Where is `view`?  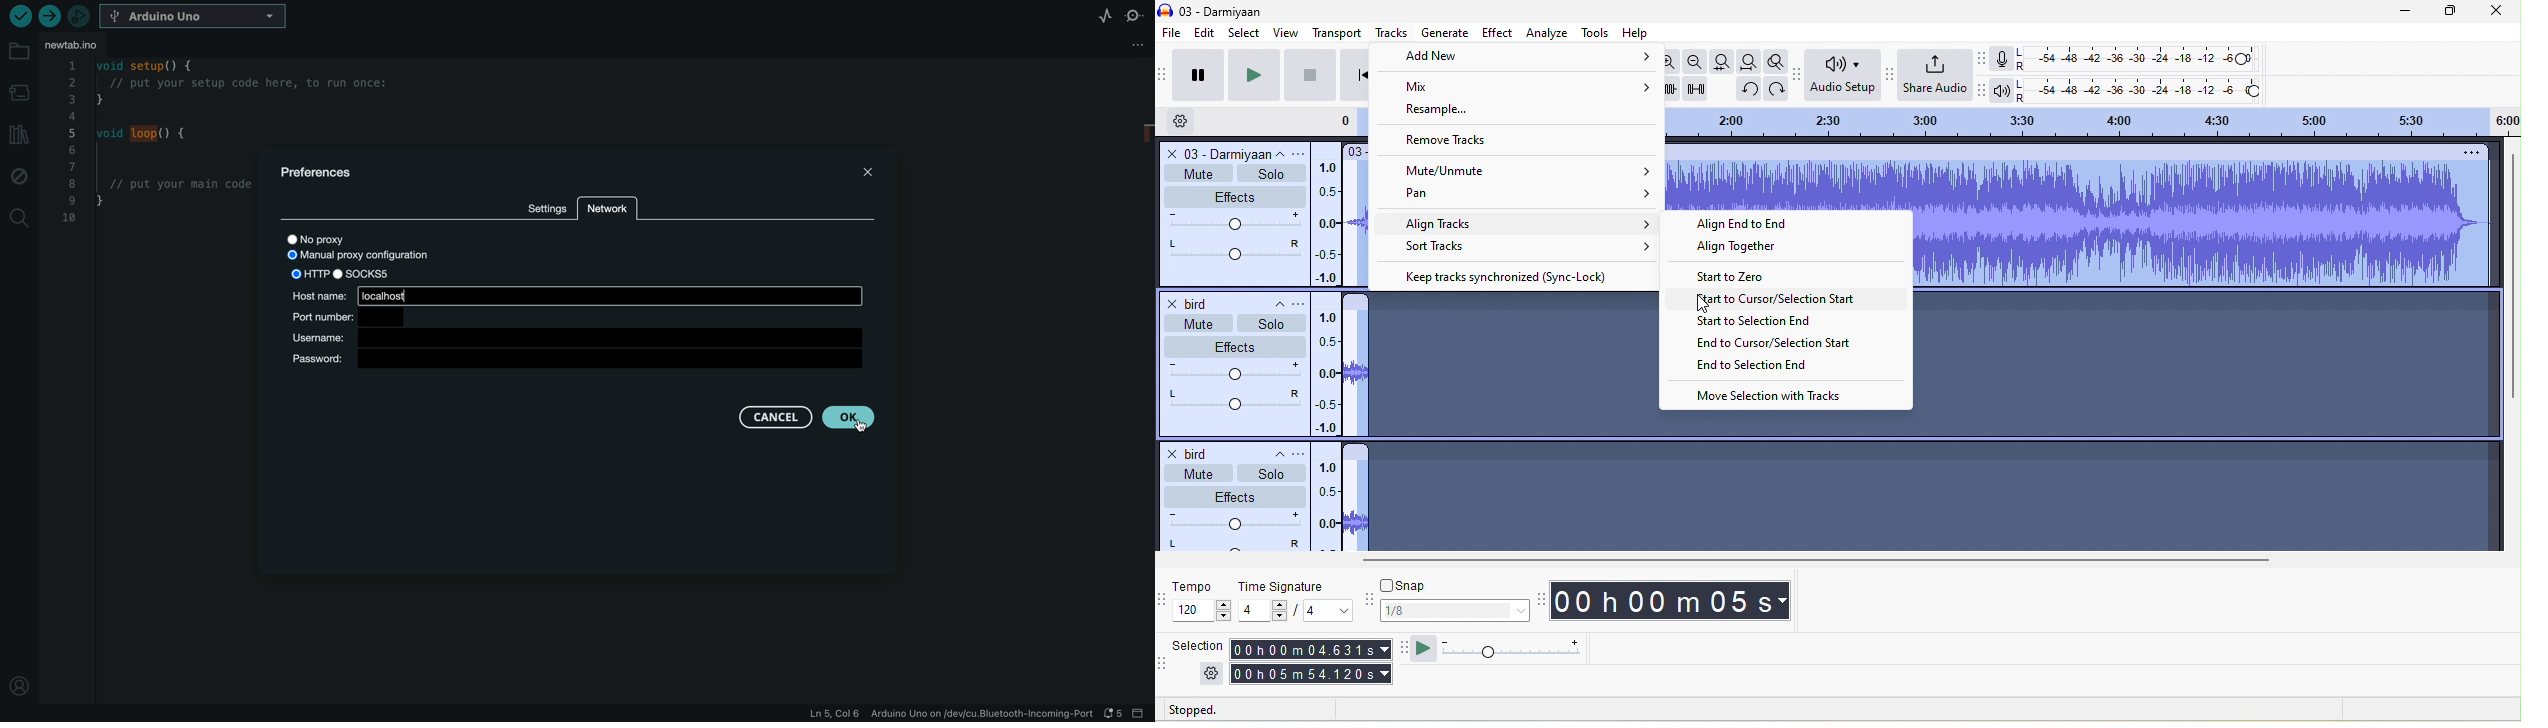 view is located at coordinates (1281, 32).